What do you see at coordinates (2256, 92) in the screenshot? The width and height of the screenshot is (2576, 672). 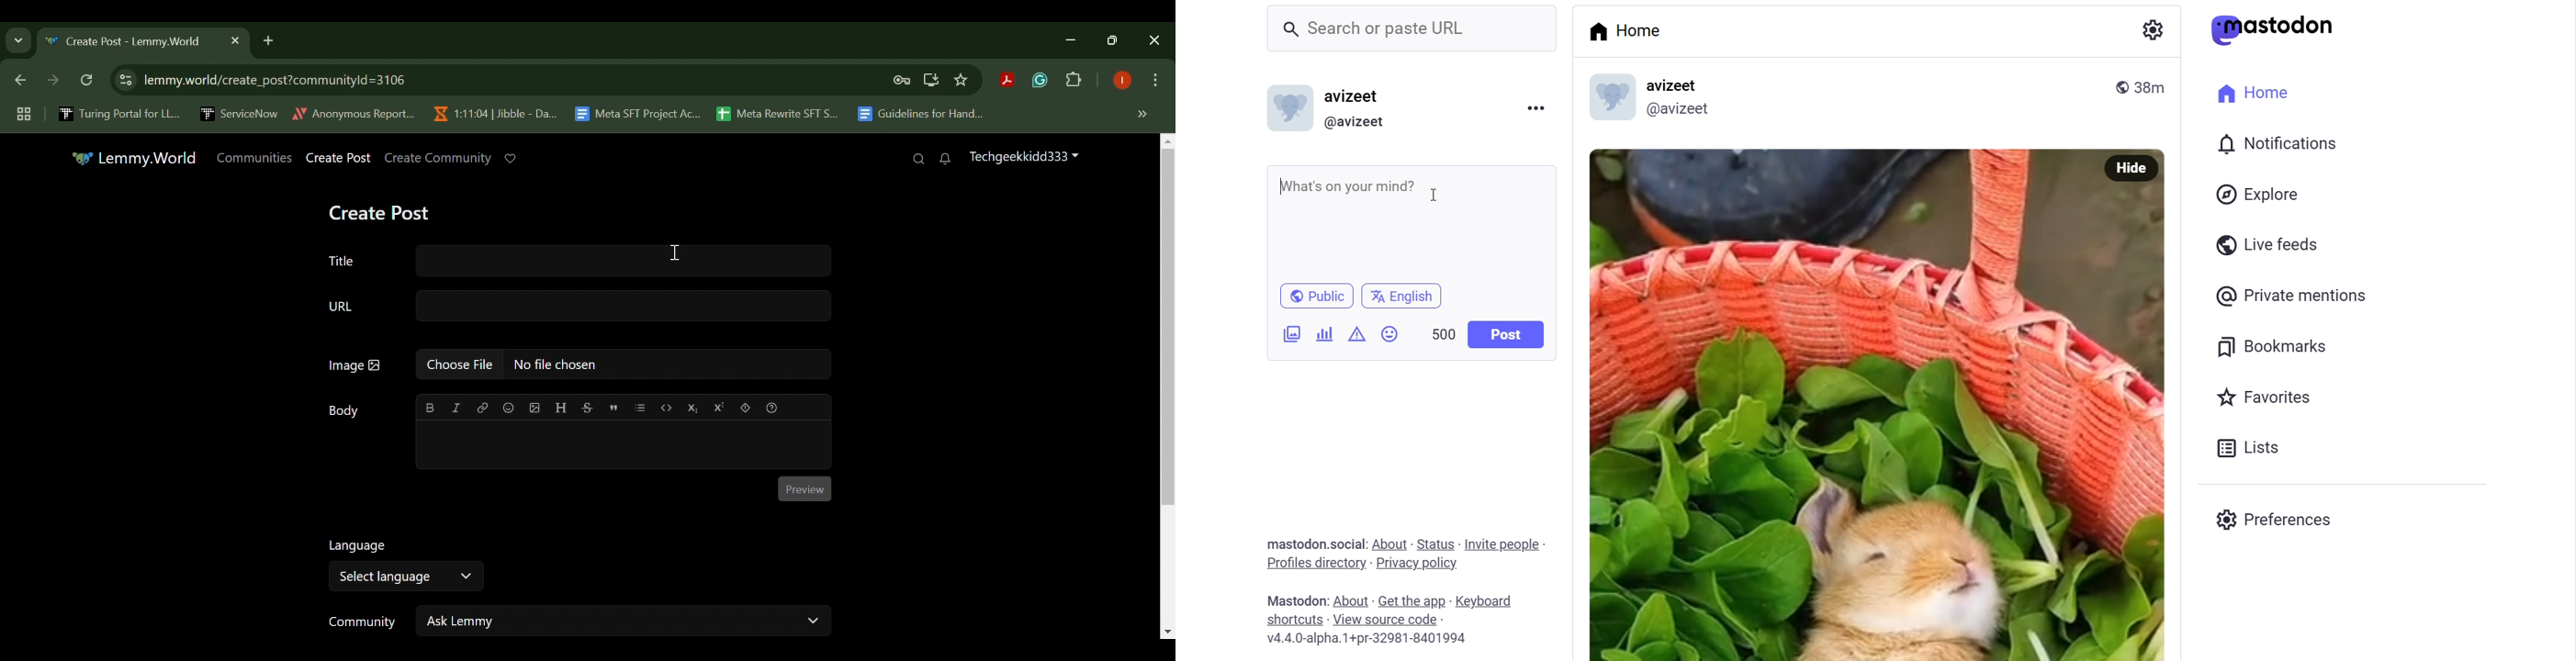 I see `Home` at bounding box center [2256, 92].